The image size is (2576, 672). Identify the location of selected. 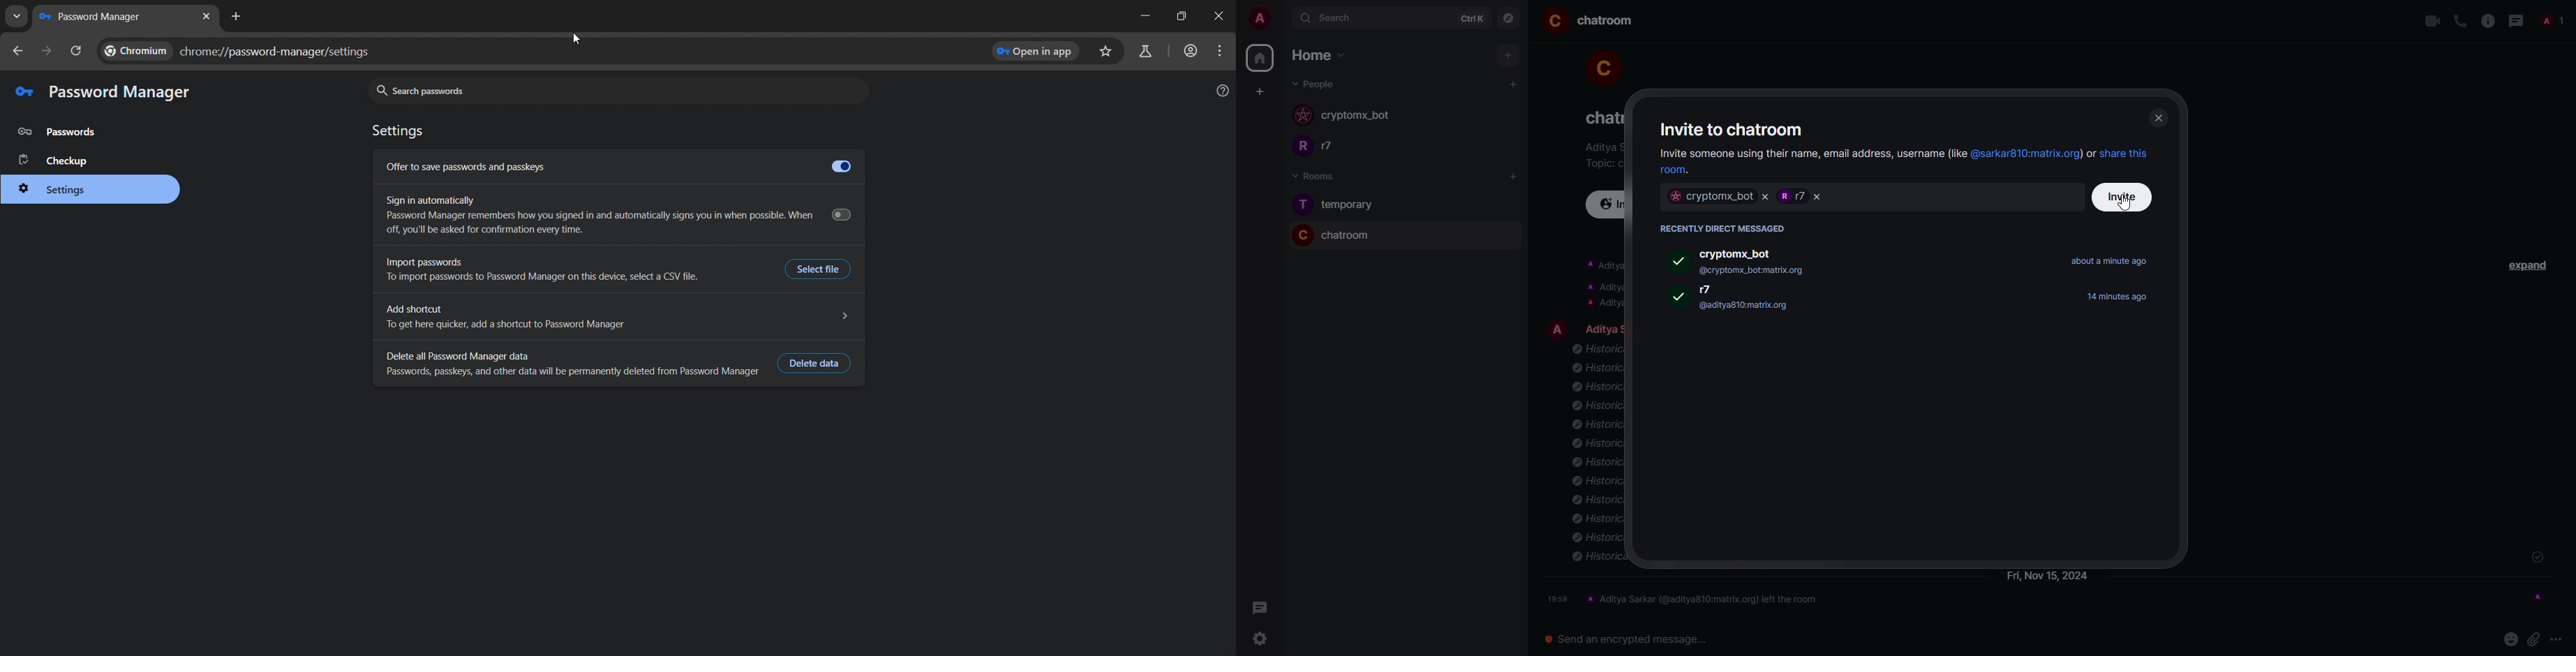
(1677, 260).